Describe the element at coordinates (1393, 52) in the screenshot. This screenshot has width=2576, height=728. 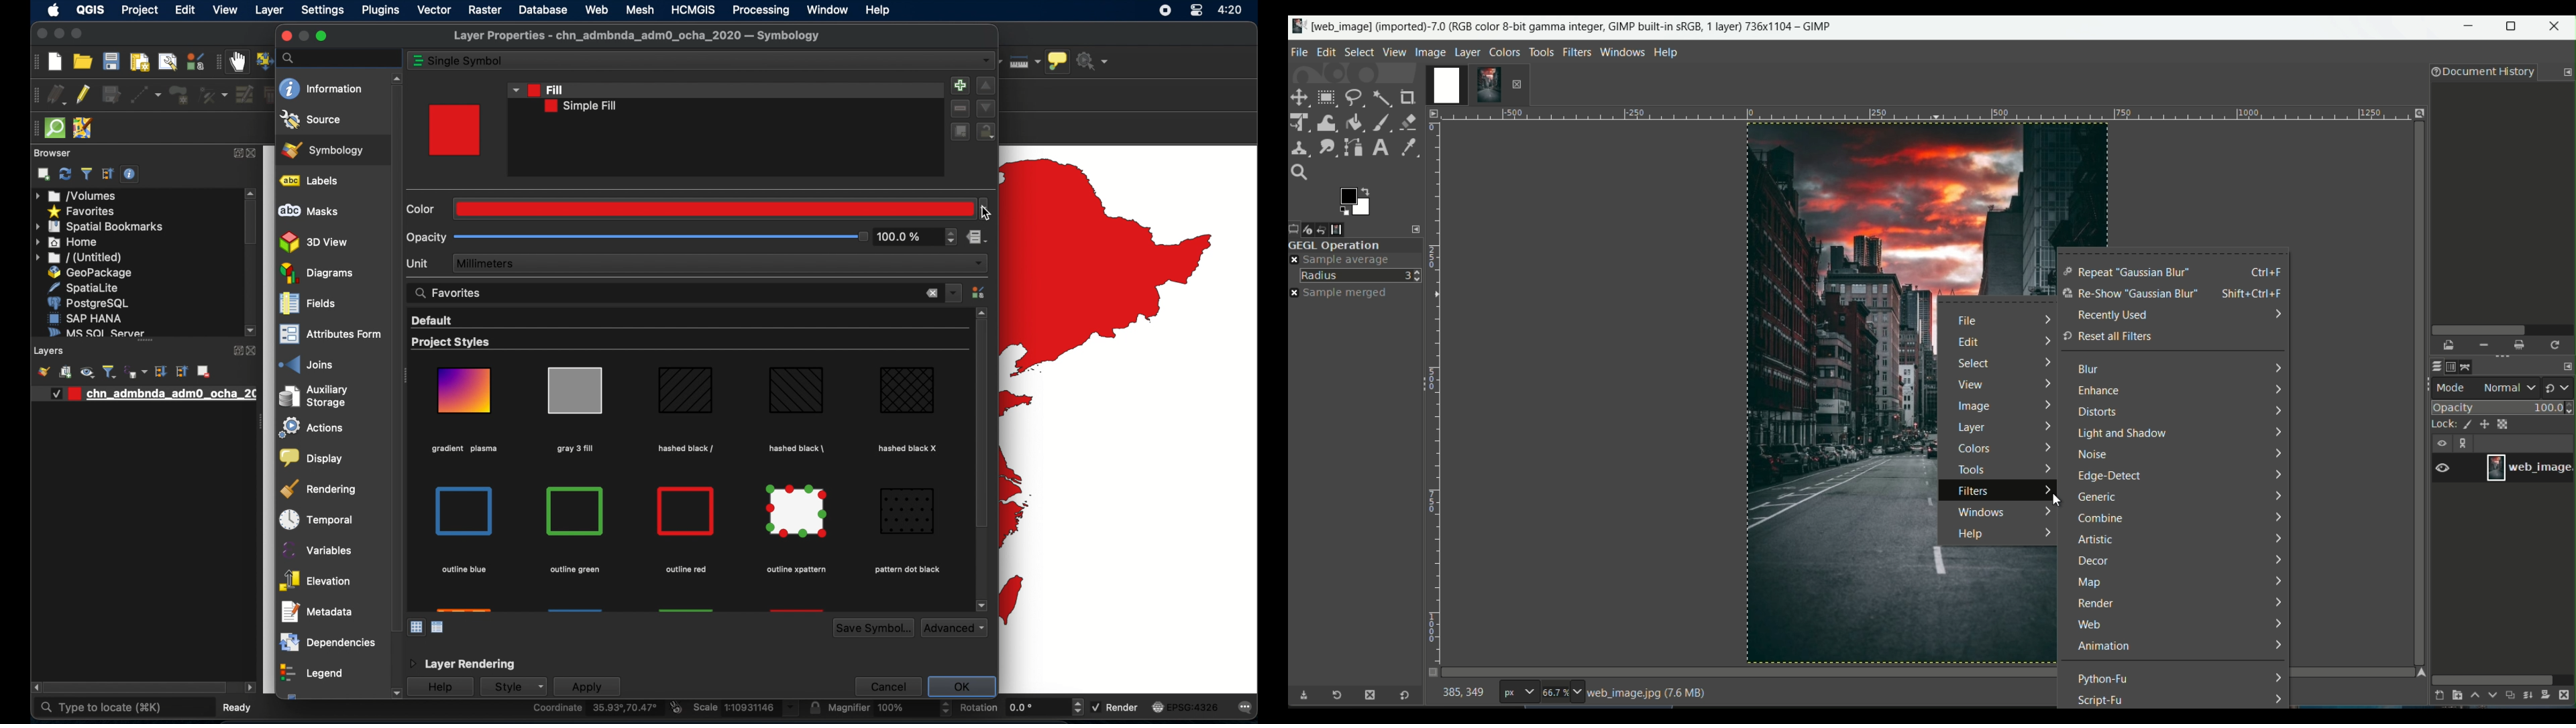
I see `view tab` at that location.